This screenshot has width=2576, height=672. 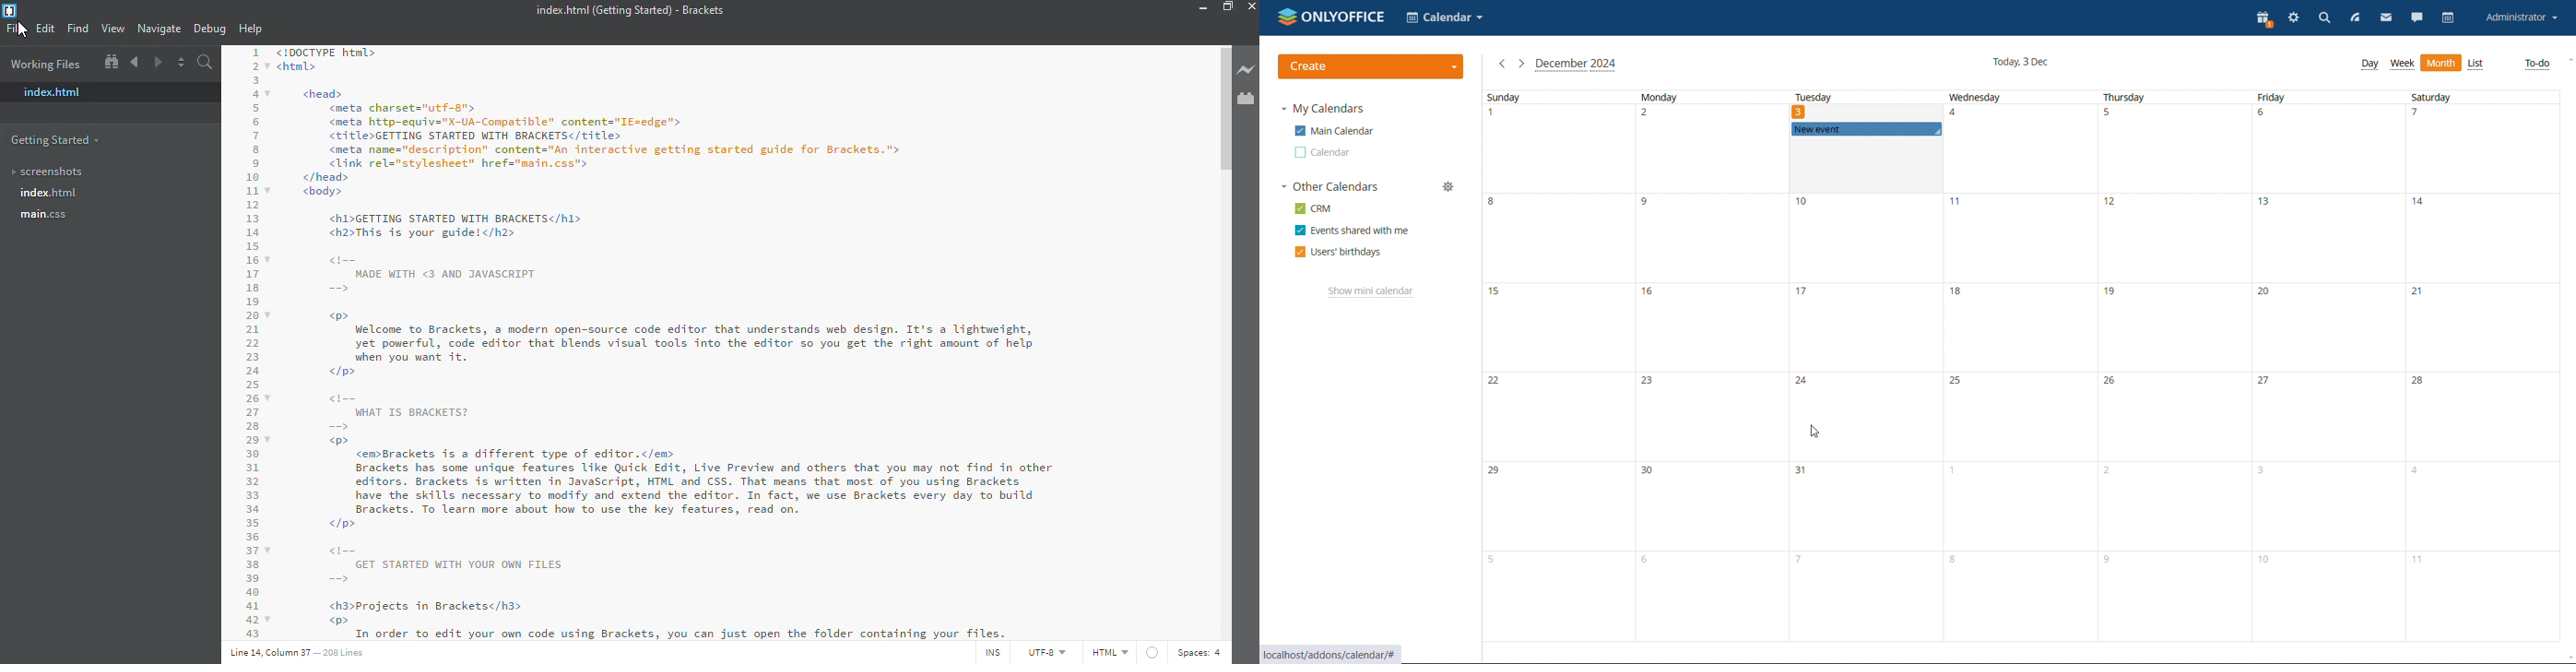 What do you see at coordinates (9, 11) in the screenshot?
I see `brackets` at bounding box center [9, 11].